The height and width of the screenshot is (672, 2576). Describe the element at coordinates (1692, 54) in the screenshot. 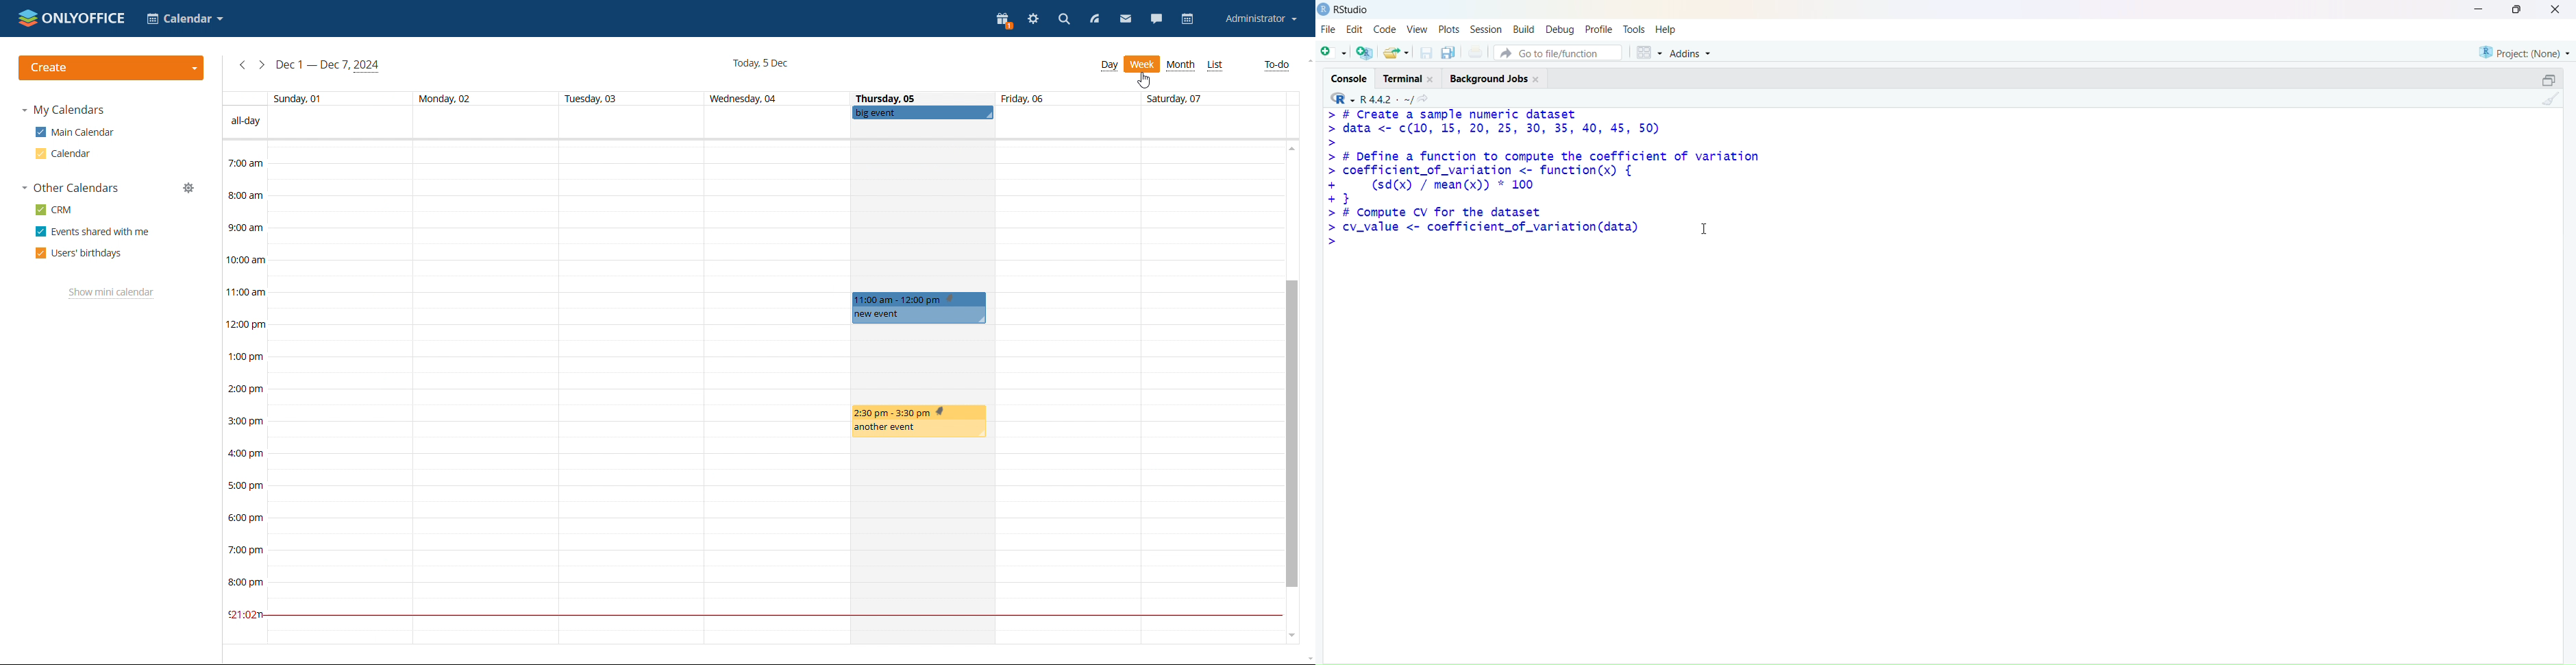

I see `Addins` at that location.